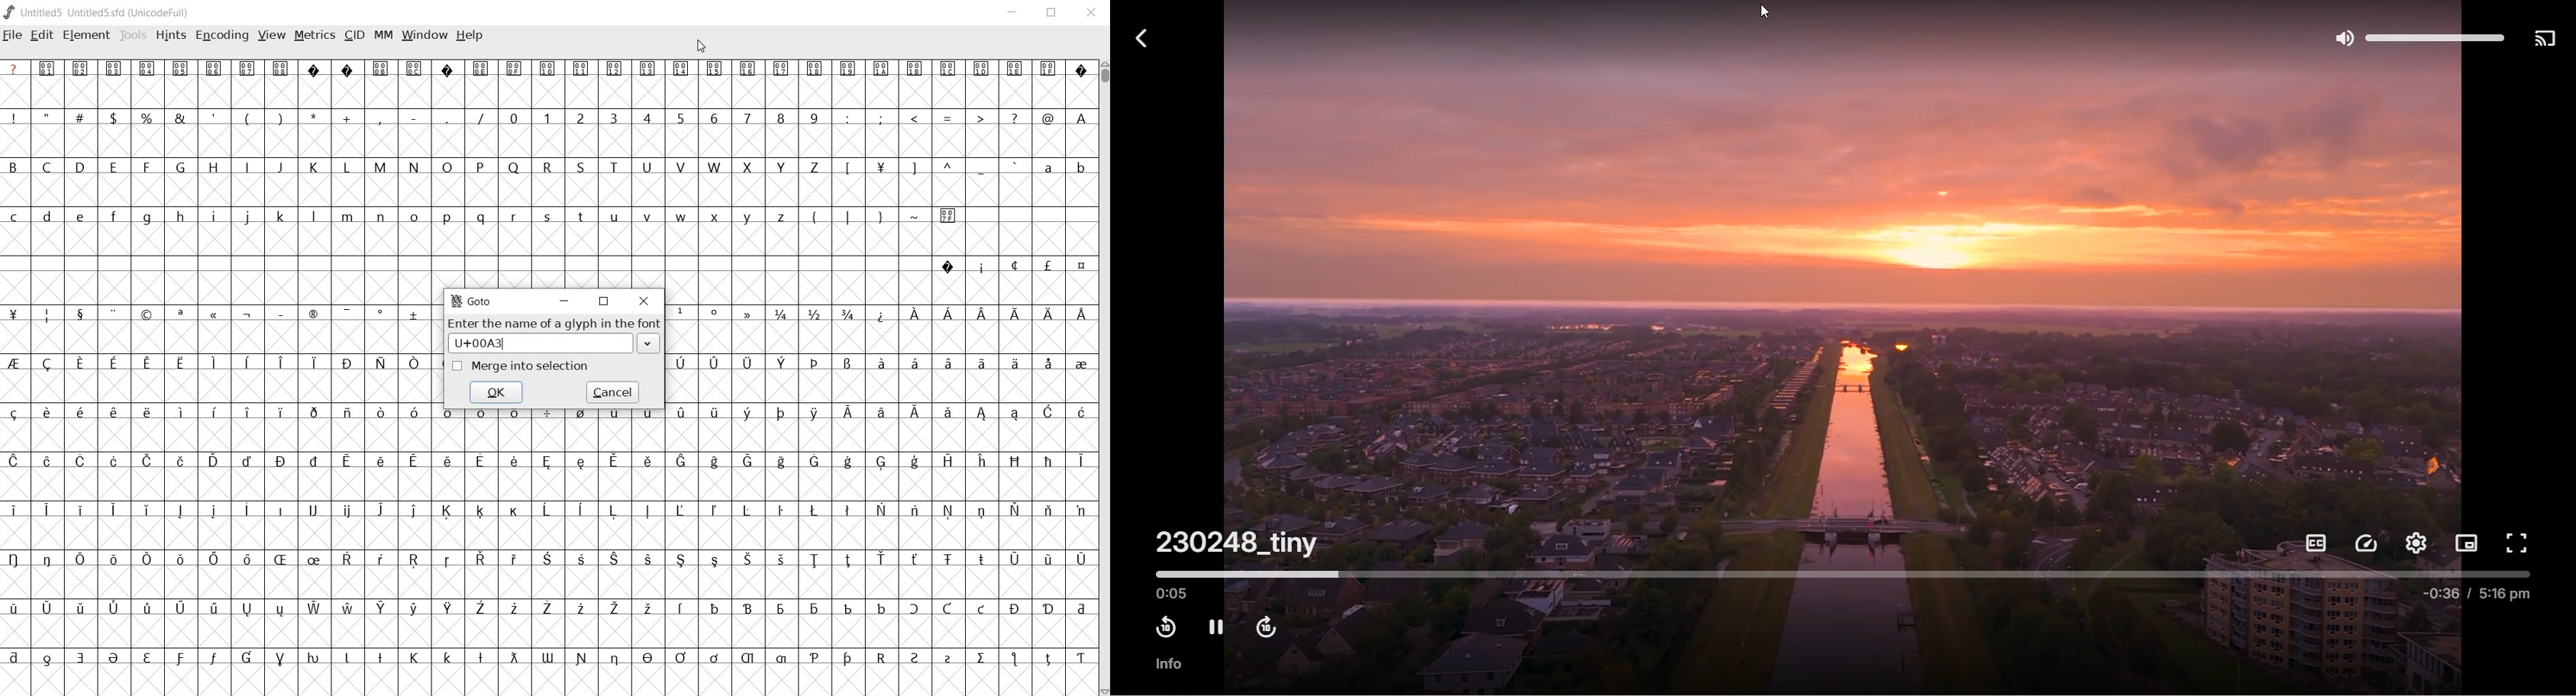 The image size is (2576, 700). Describe the element at coordinates (580, 415) in the screenshot. I see `Symbol` at that location.